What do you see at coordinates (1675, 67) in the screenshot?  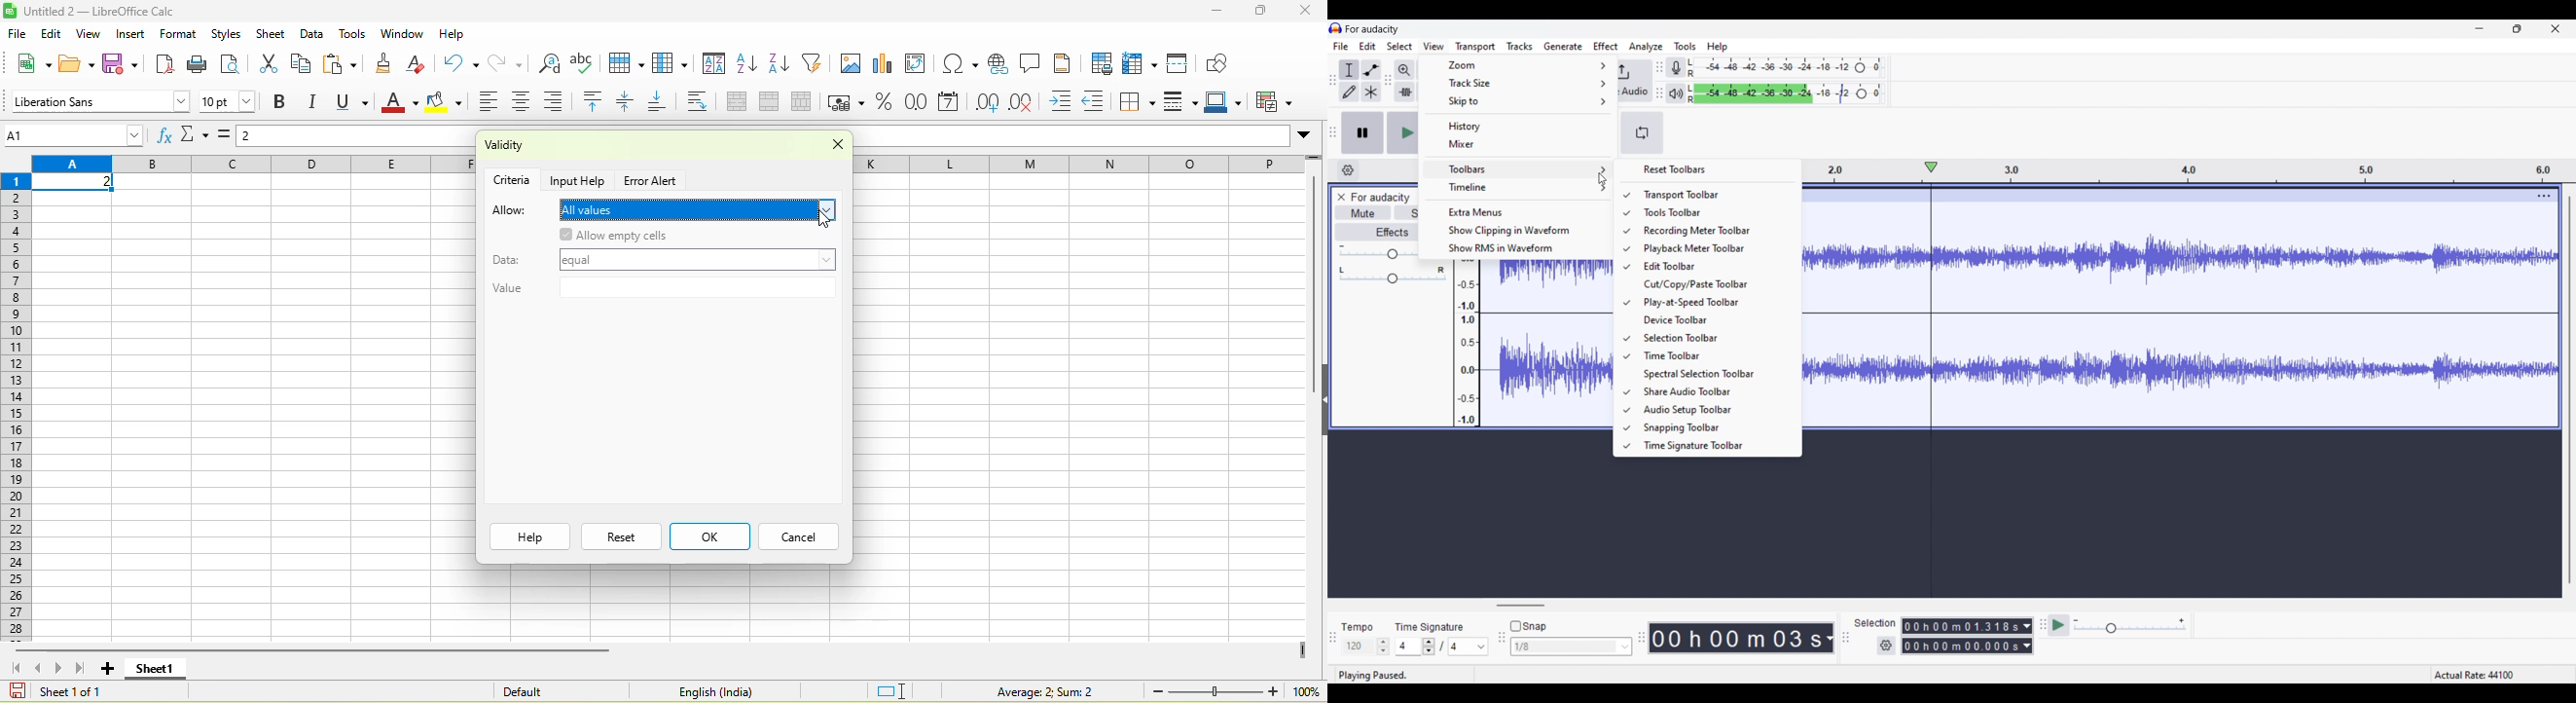 I see `Record meter` at bounding box center [1675, 67].